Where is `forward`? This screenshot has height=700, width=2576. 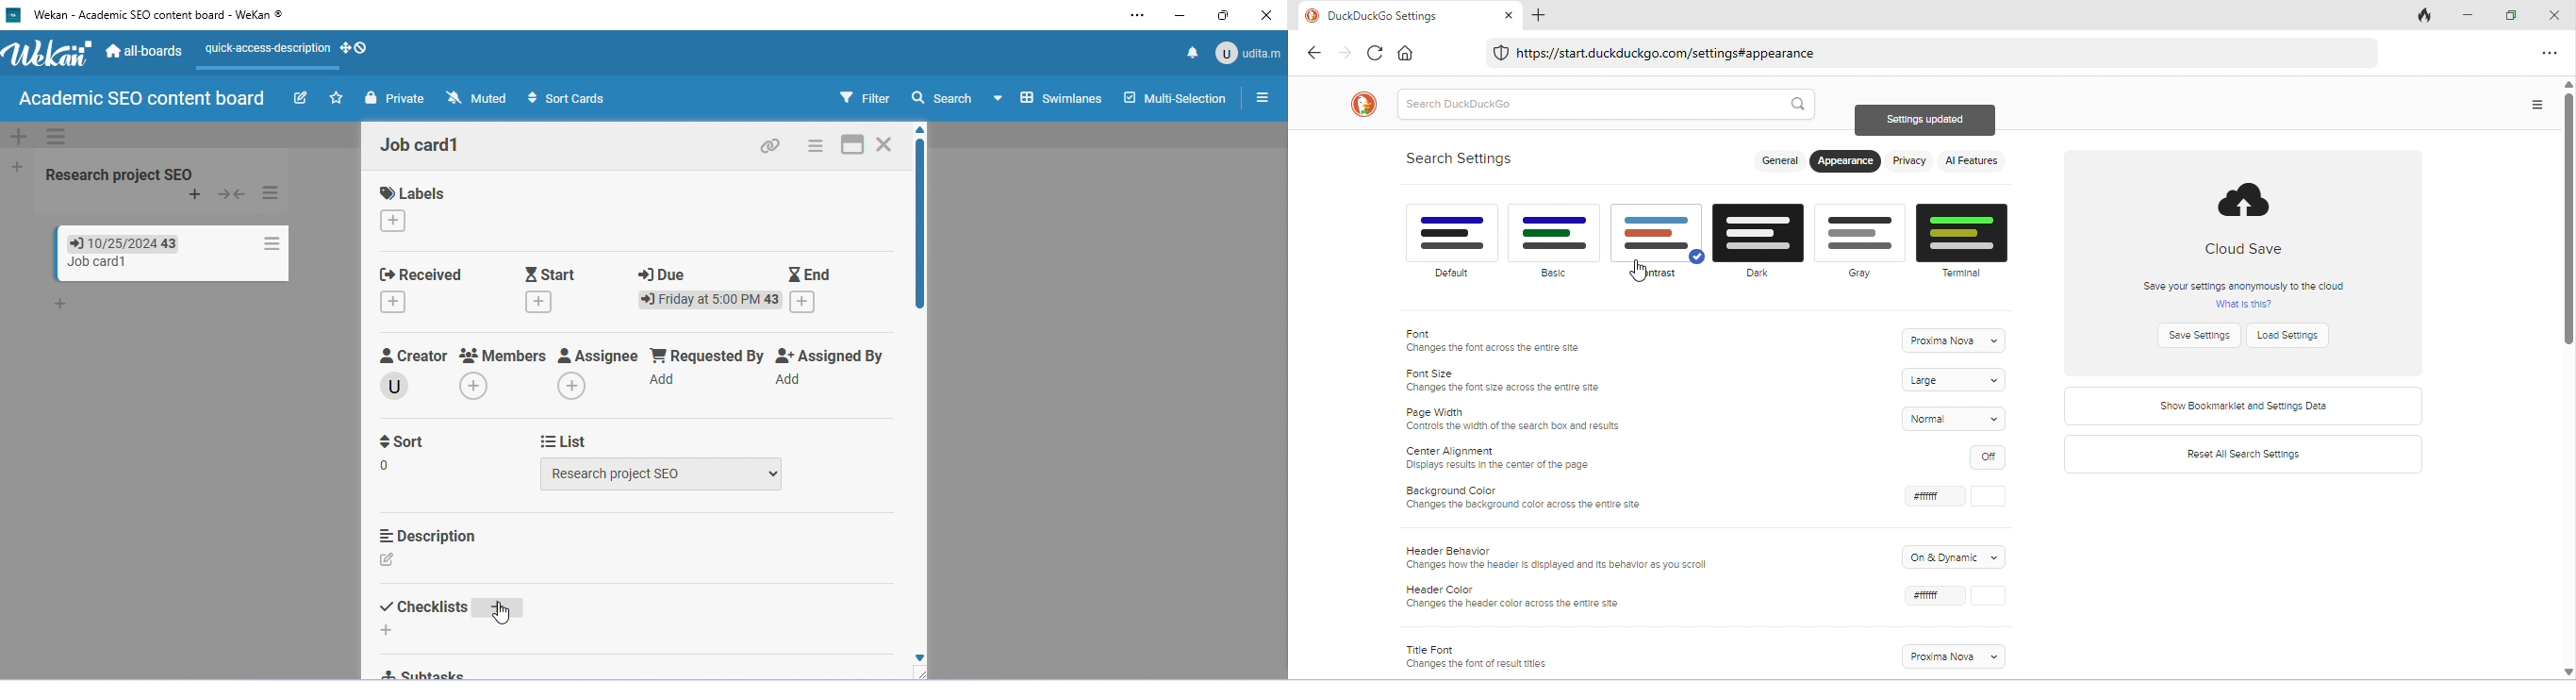 forward is located at coordinates (1344, 53).